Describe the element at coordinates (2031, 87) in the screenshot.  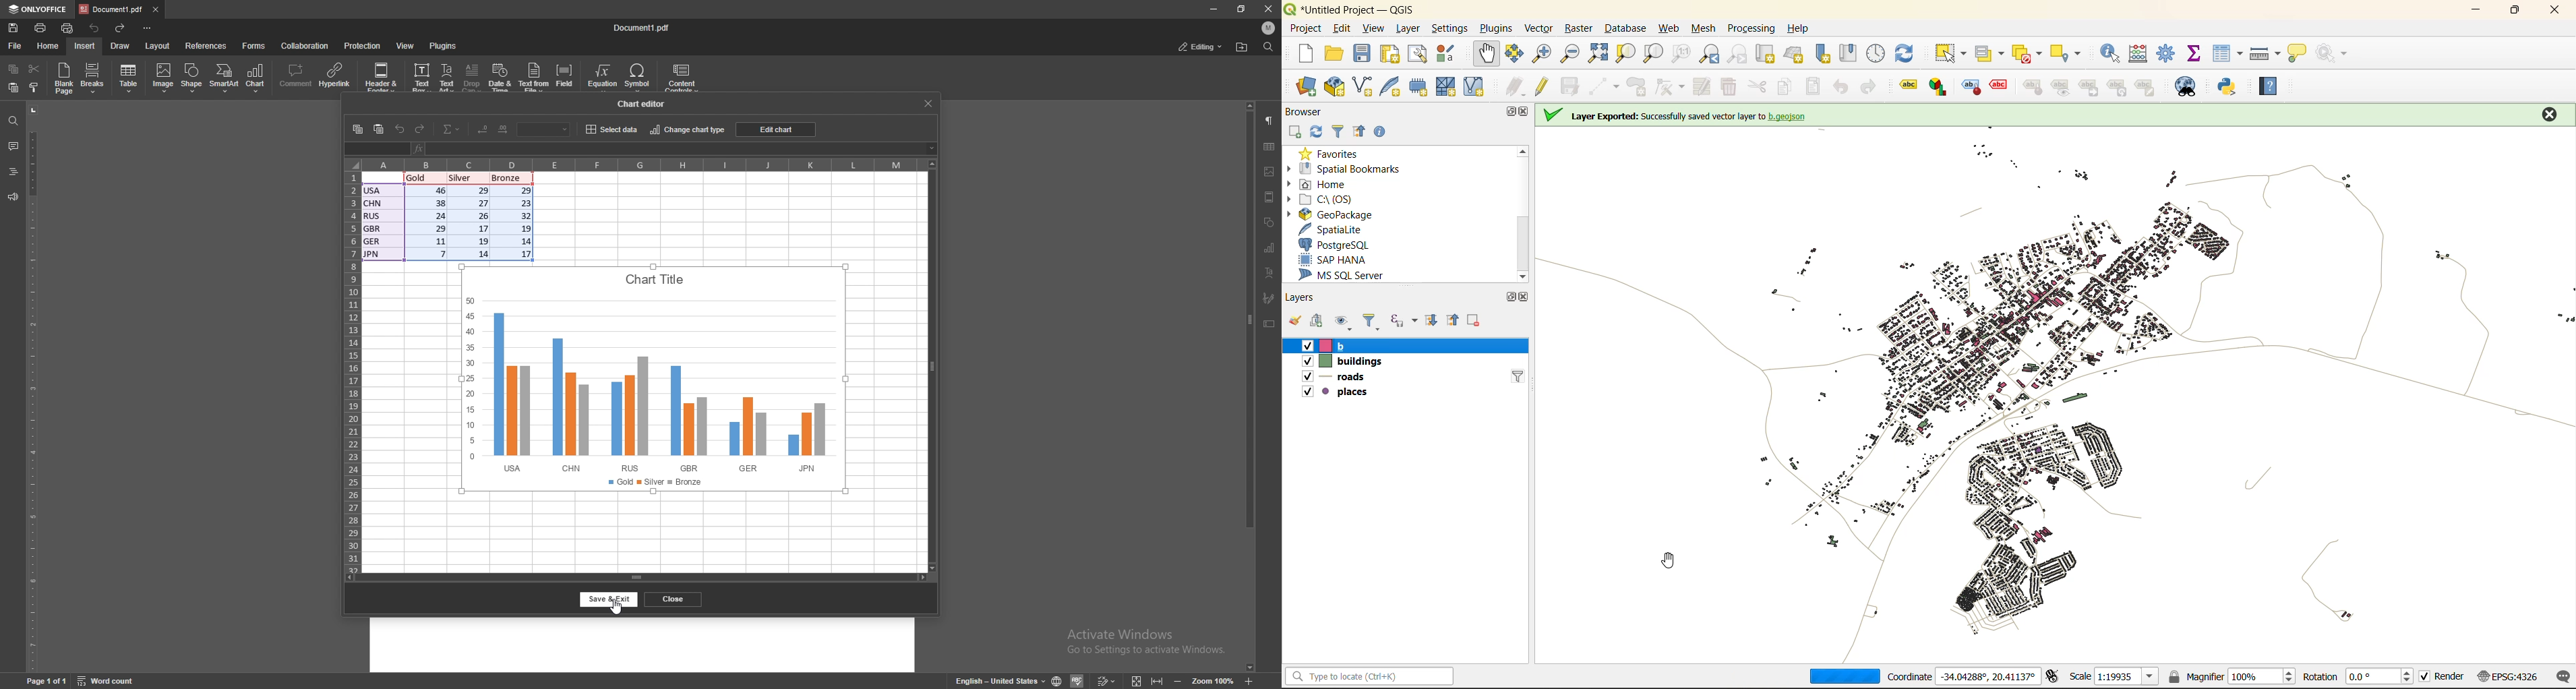
I see `pin/unpin labels and diagrams` at that location.